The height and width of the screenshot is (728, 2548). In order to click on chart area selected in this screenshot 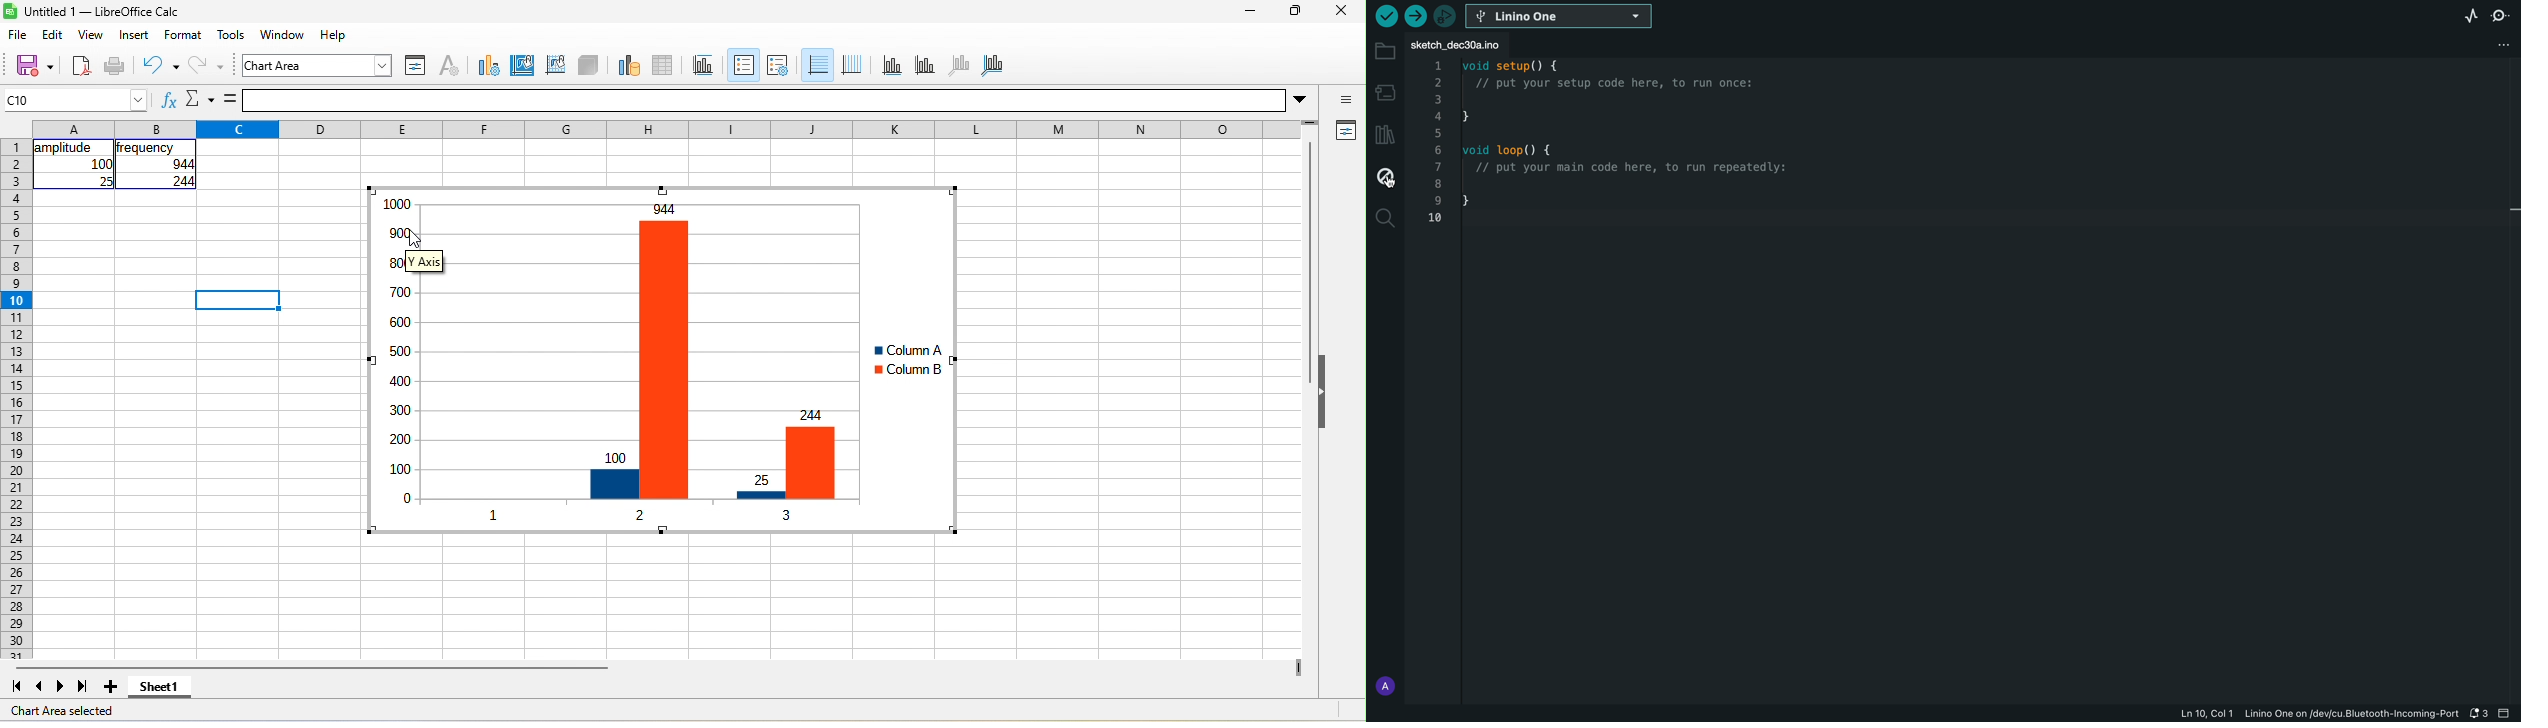, I will do `click(70, 711)`.